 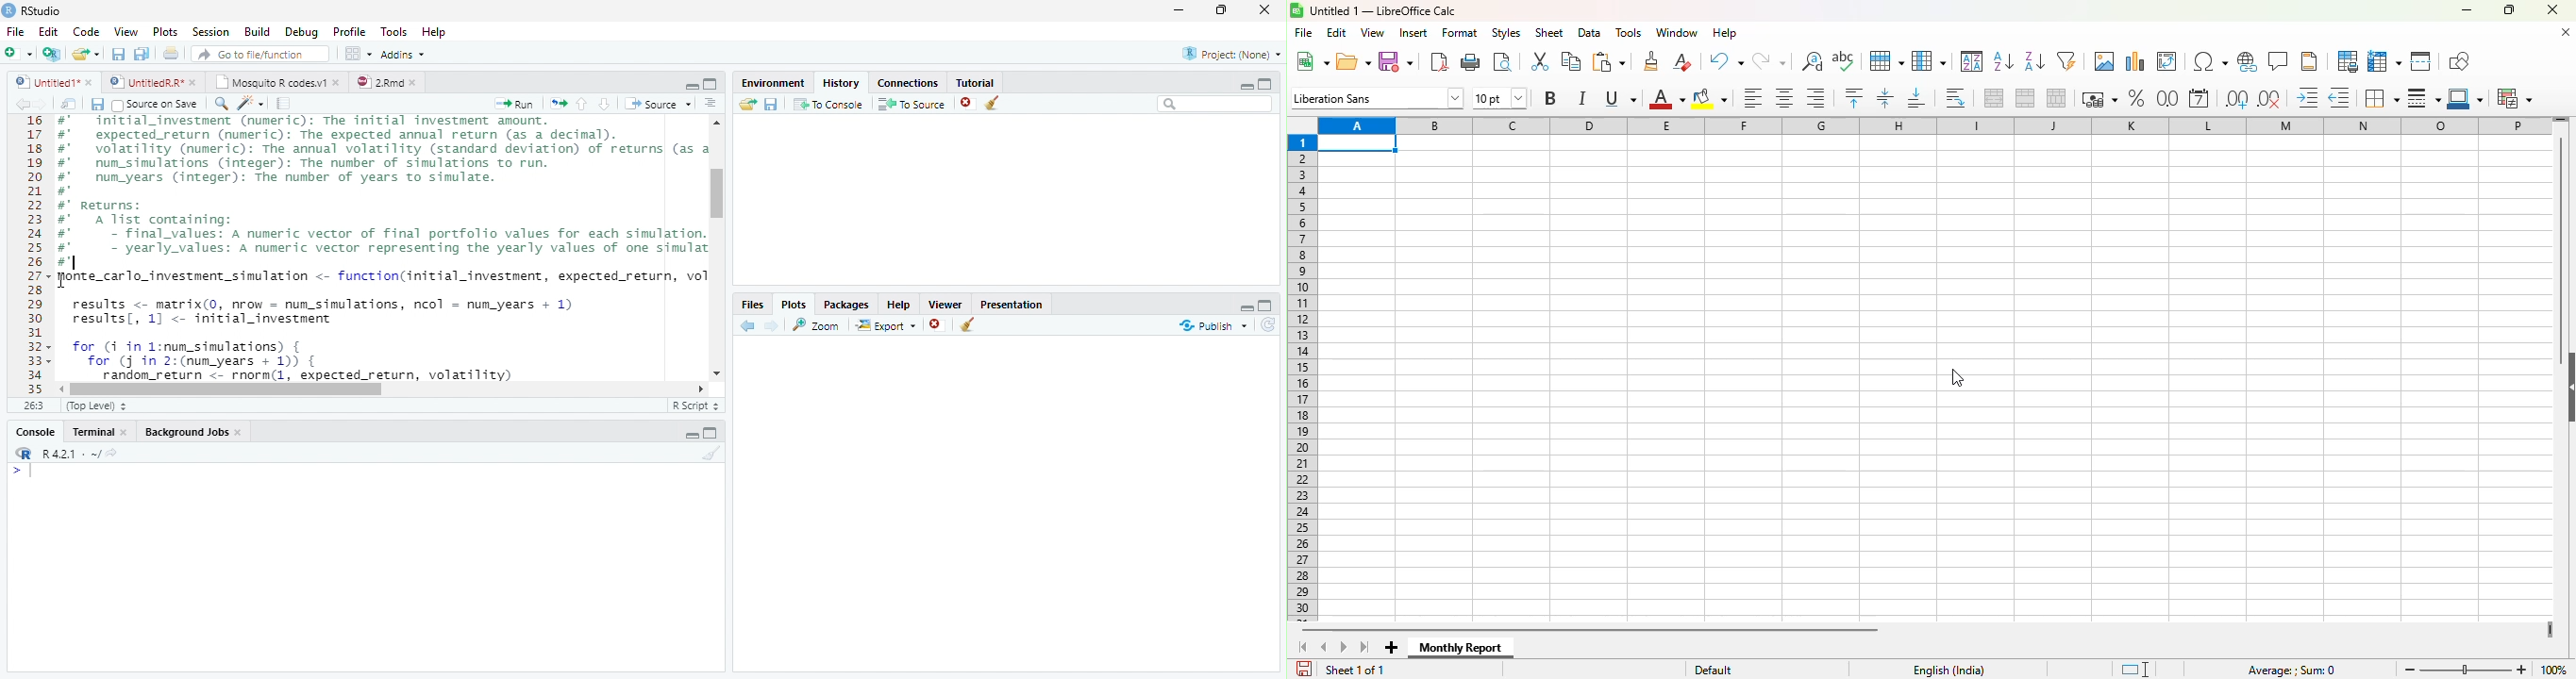 I want to click on Zoom slider, so click(x=2466, y=671).